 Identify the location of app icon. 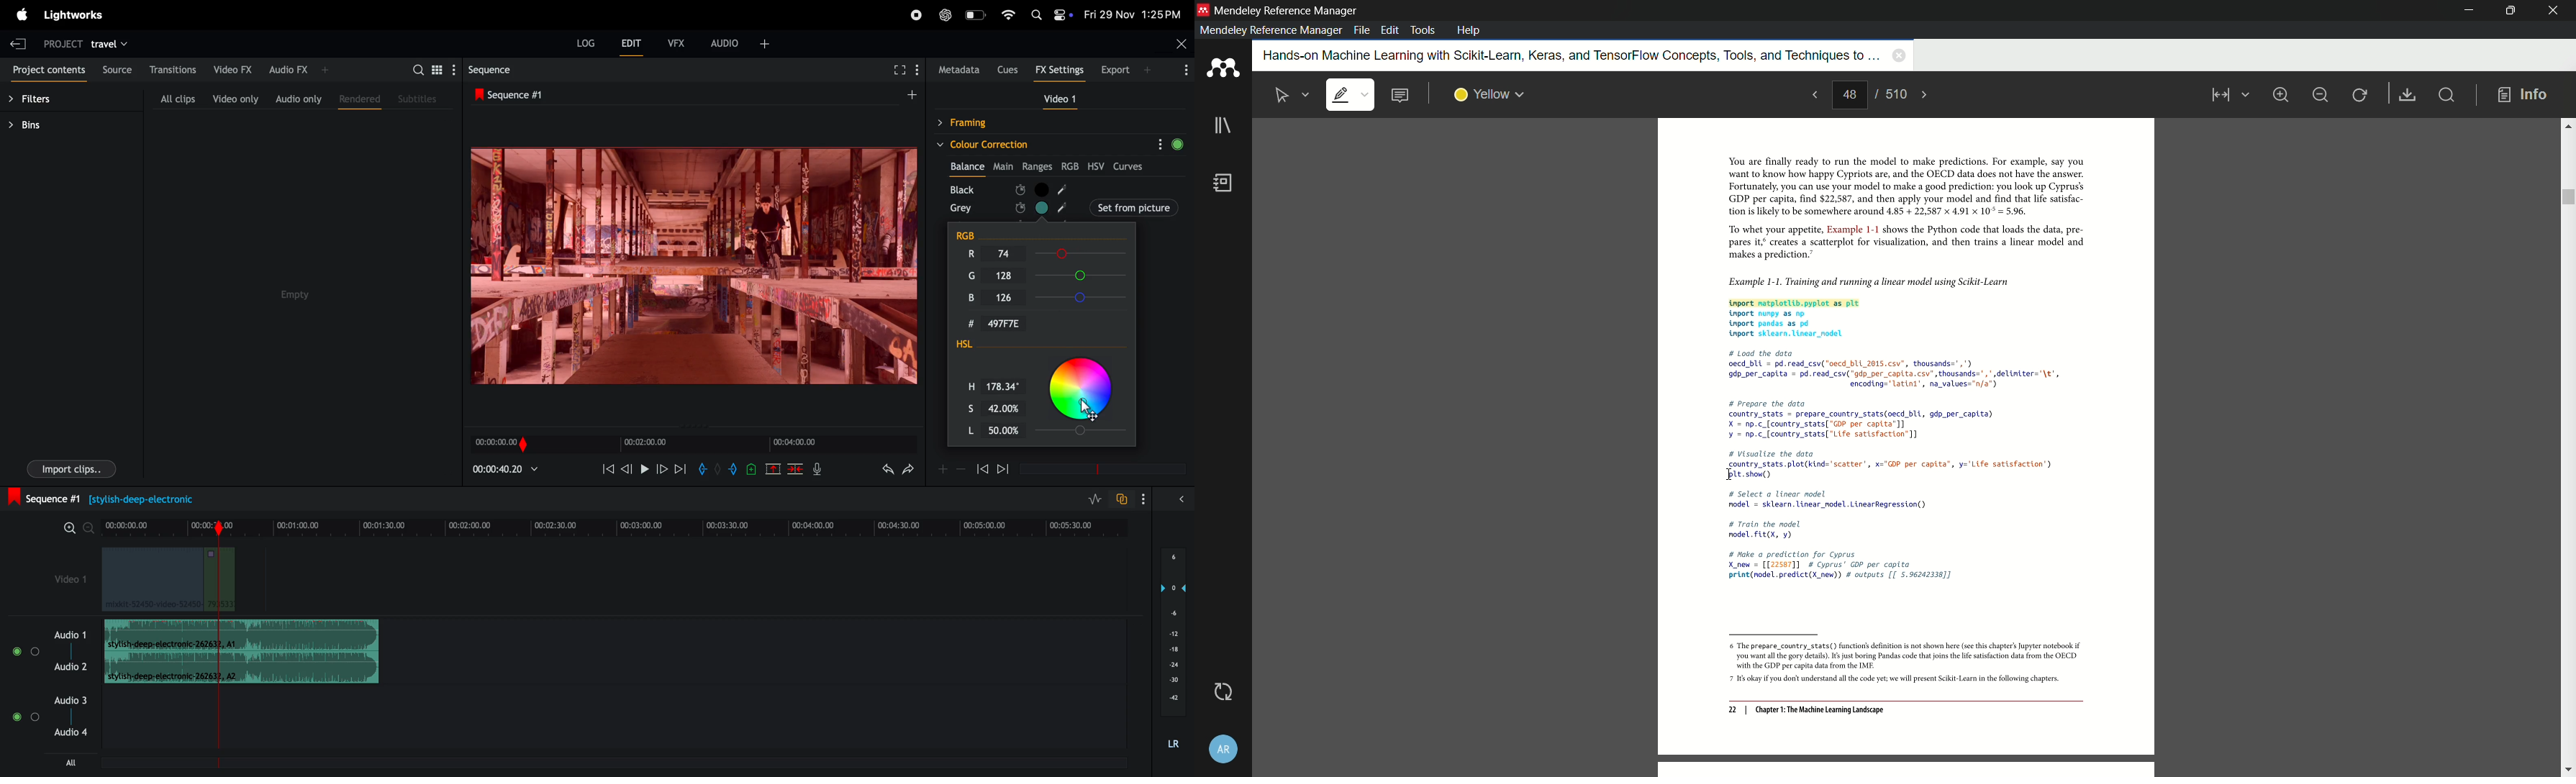
(1203, 9).